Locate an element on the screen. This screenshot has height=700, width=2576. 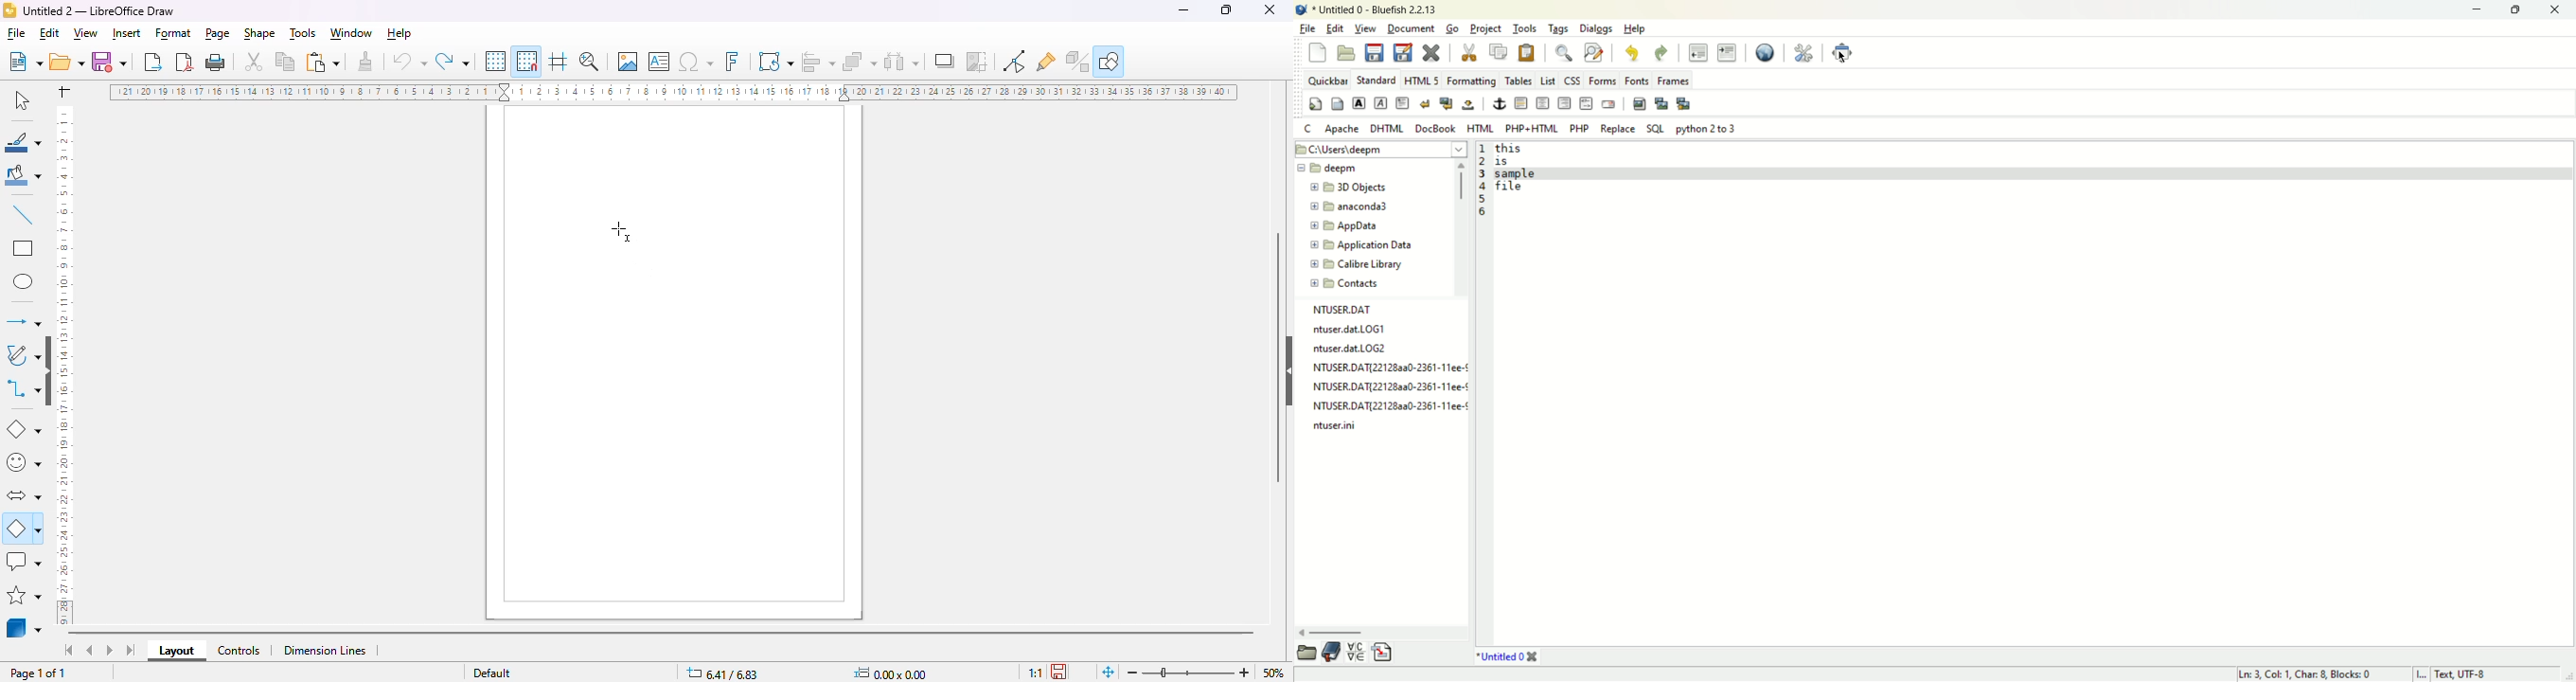
show gluepoint functions is located at coordinates (1046, 63).